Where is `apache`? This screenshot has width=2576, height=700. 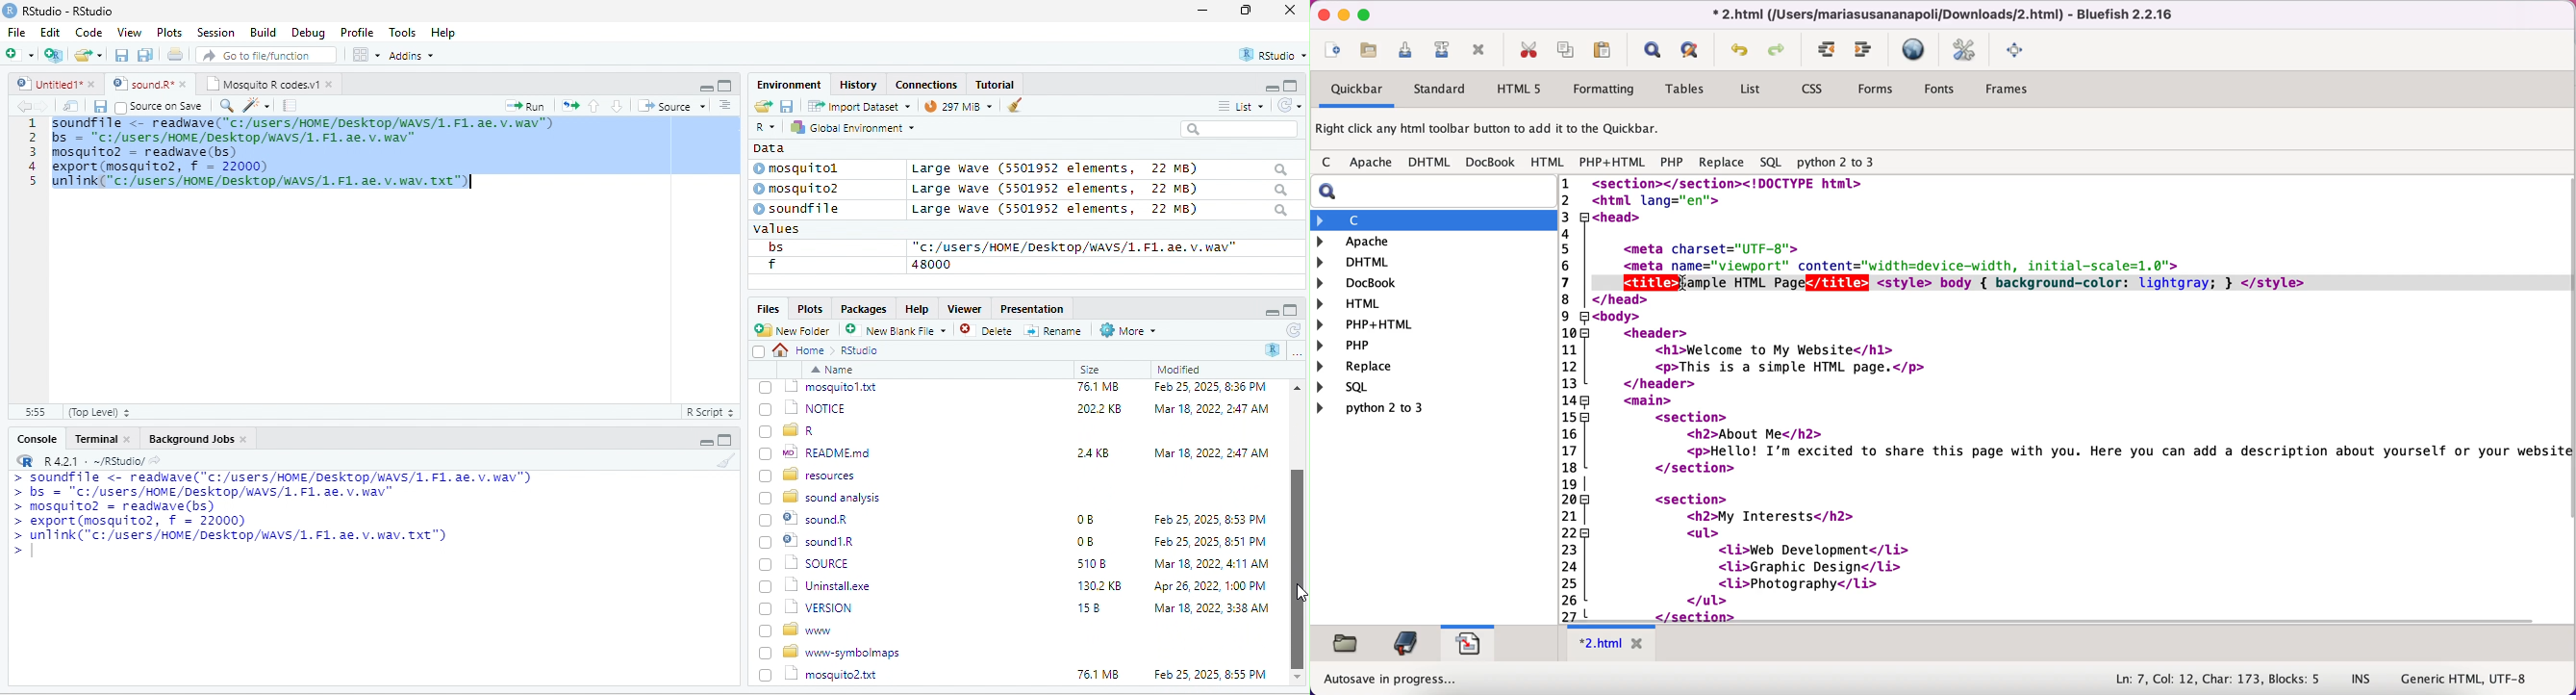 apache is located at coordinates (1409, 242).